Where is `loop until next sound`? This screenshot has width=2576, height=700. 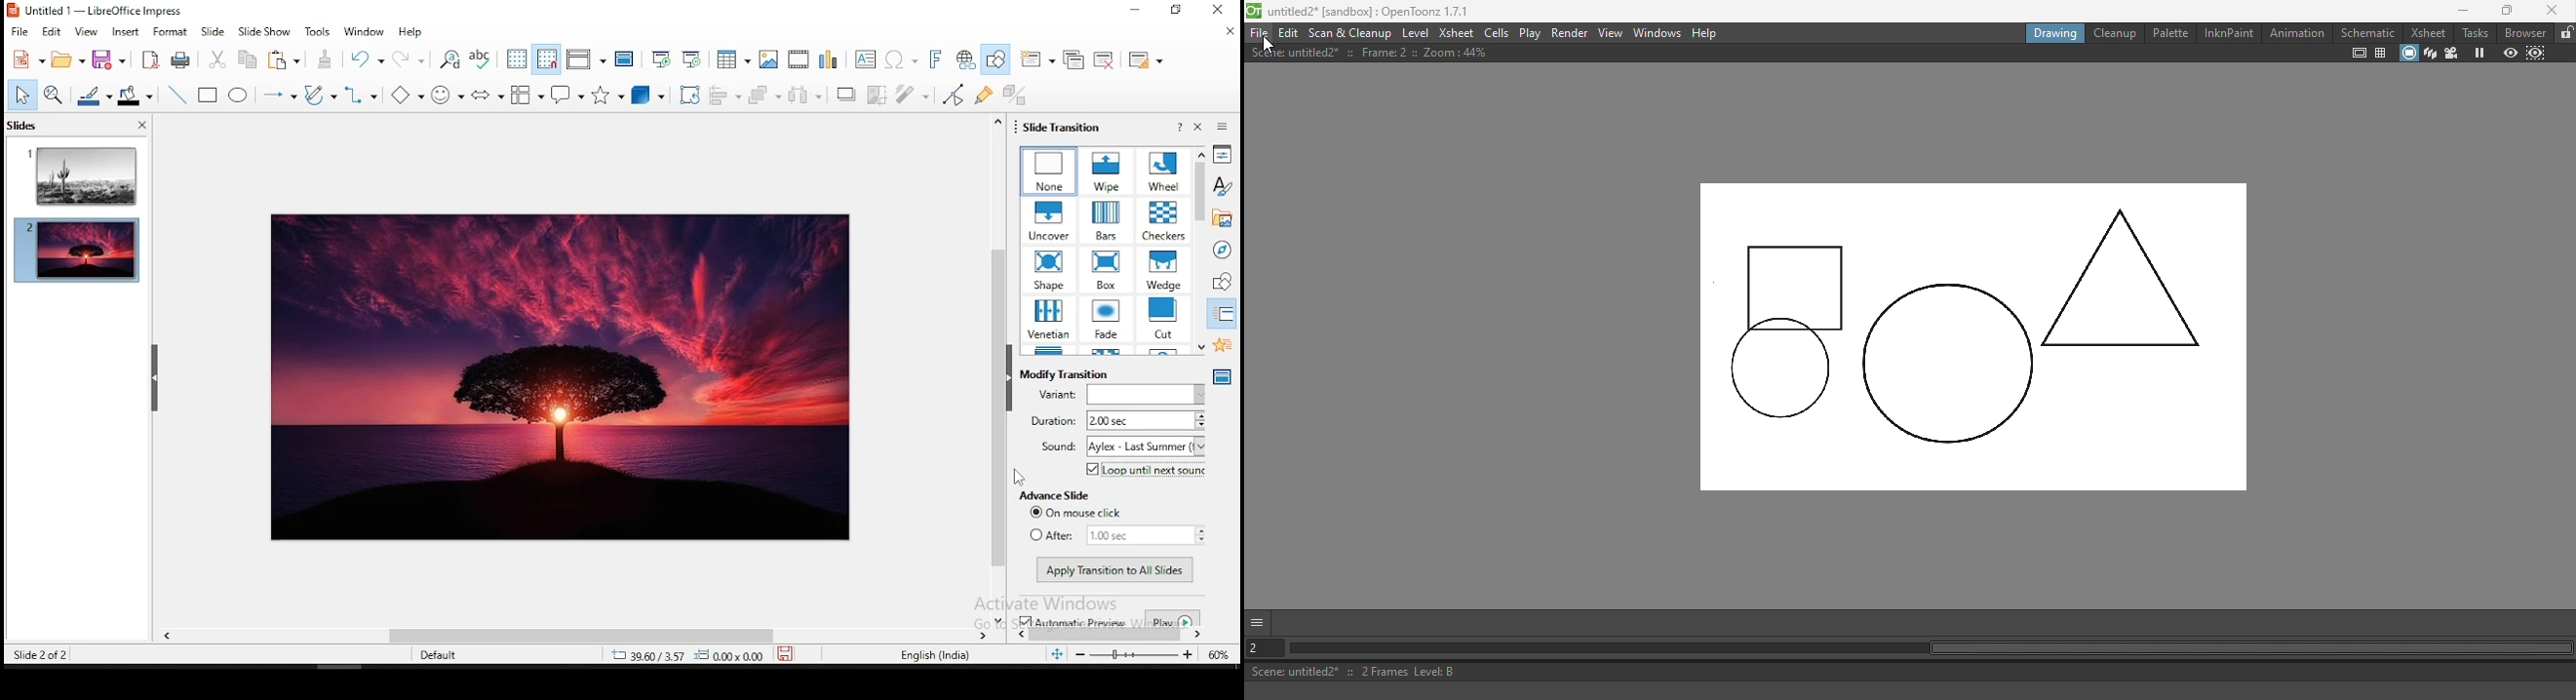 loop until next sound is located at coordinates (1143, 472).